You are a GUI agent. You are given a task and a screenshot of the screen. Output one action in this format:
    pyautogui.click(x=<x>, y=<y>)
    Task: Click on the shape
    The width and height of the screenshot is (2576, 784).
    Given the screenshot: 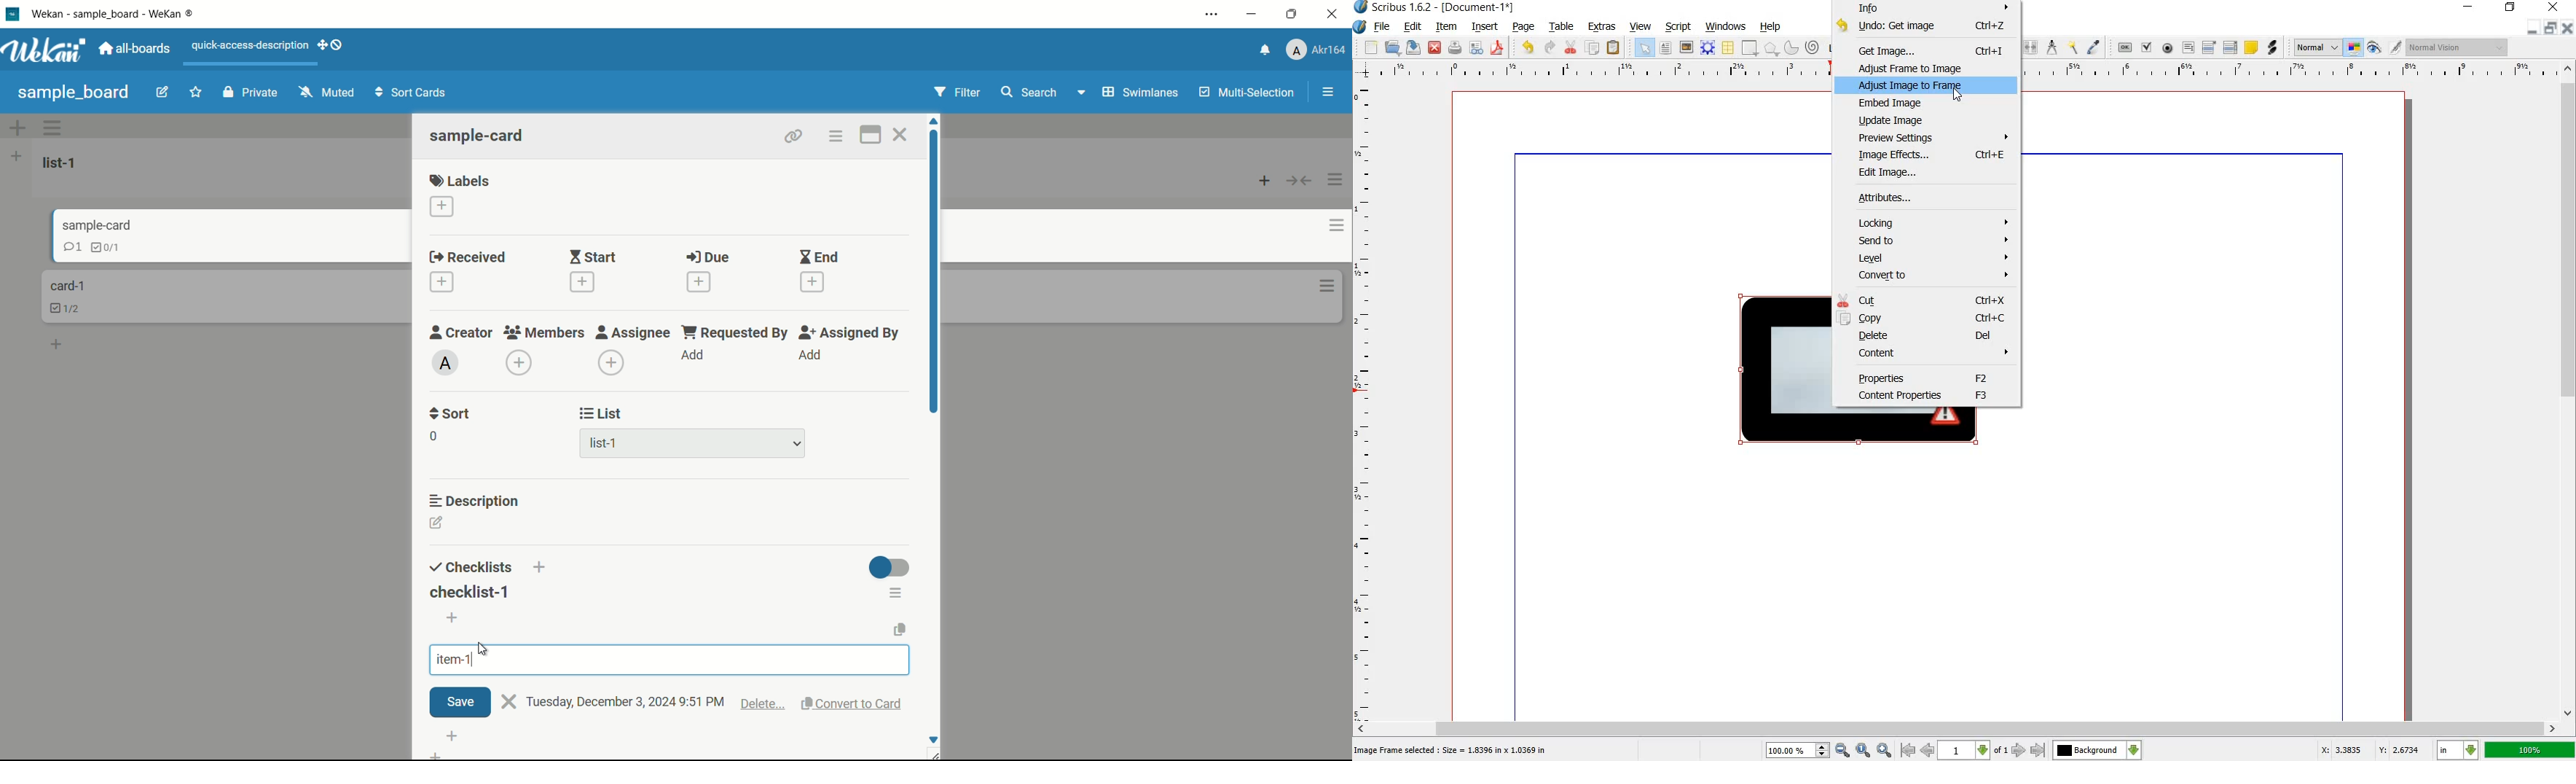 What is the action you would take?
    pyautogui.click(x=1778, y=367)
    